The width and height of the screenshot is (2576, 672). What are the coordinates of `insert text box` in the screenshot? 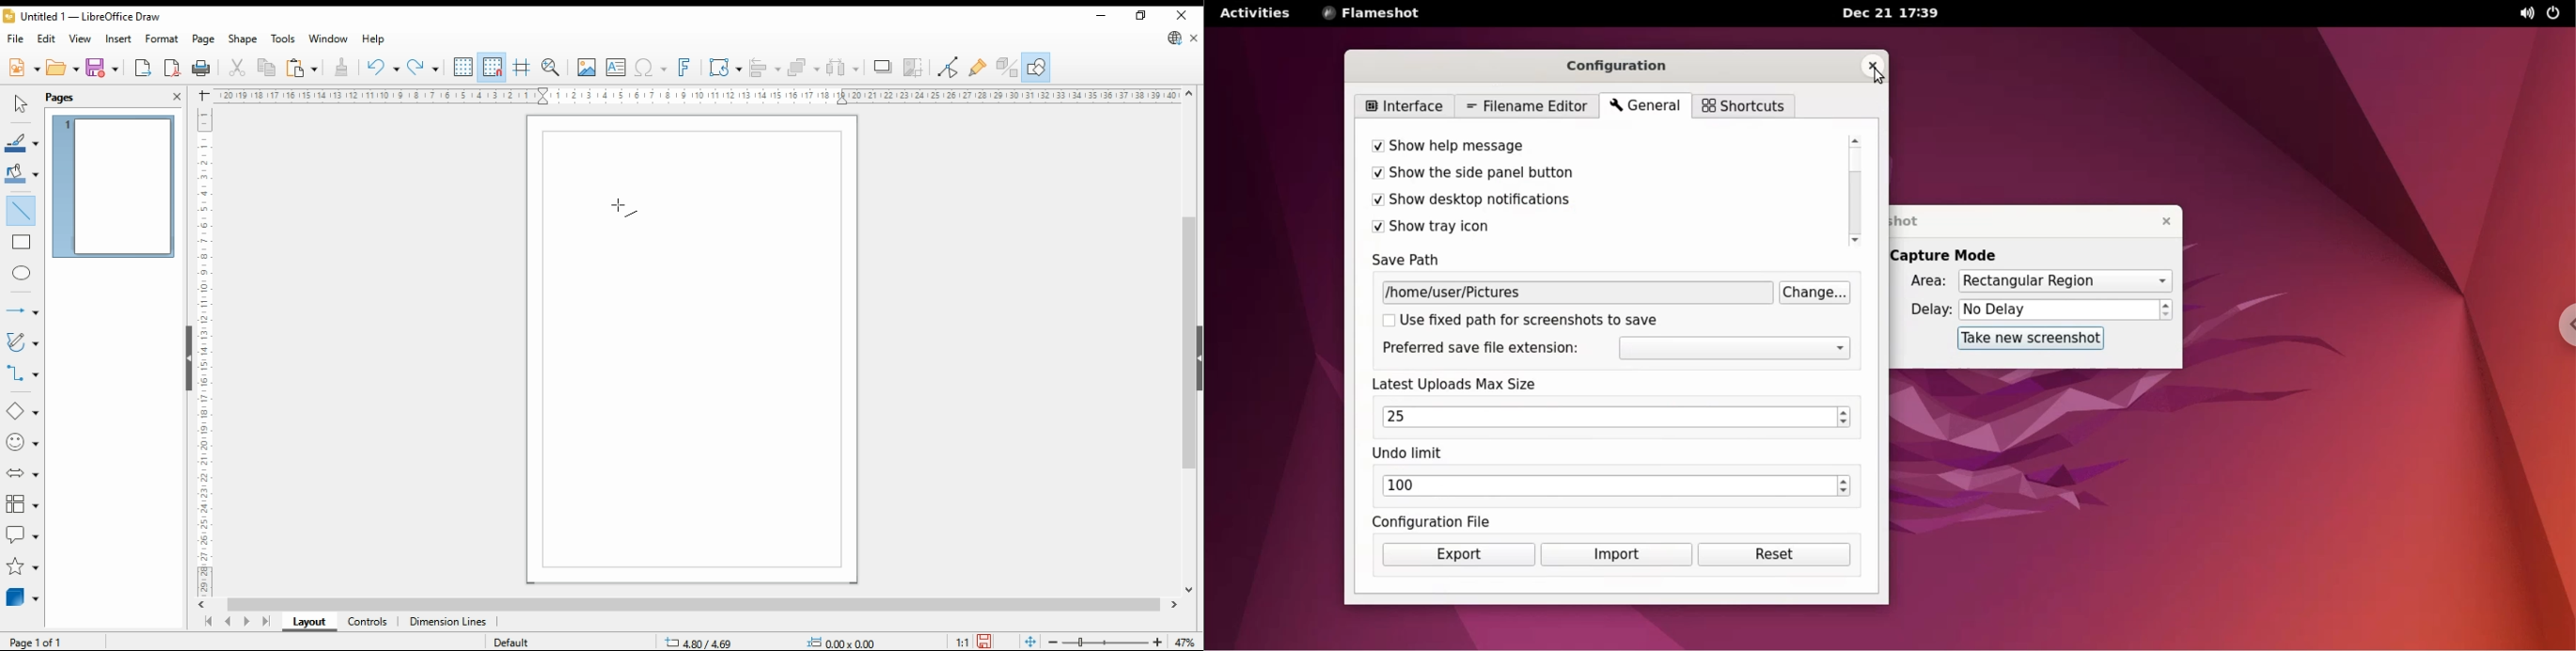 It's located at (616, 68).